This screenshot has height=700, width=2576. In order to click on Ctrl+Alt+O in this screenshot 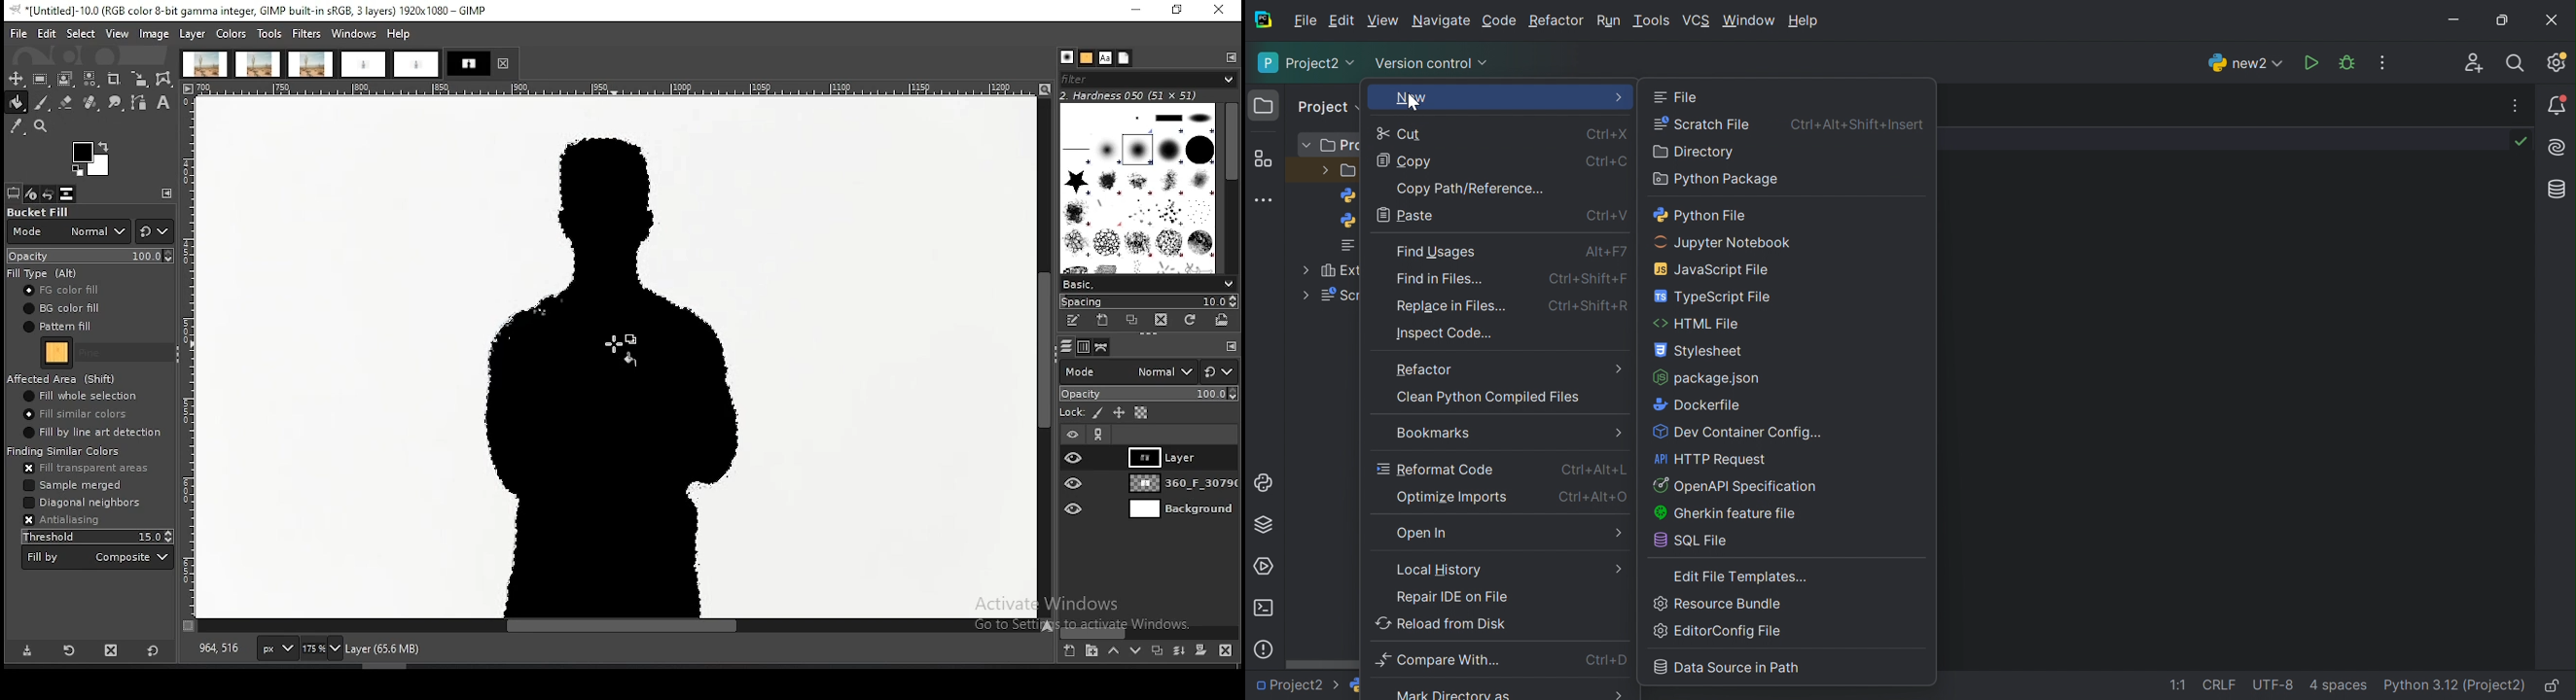, I will do `click(1595, 497)`.